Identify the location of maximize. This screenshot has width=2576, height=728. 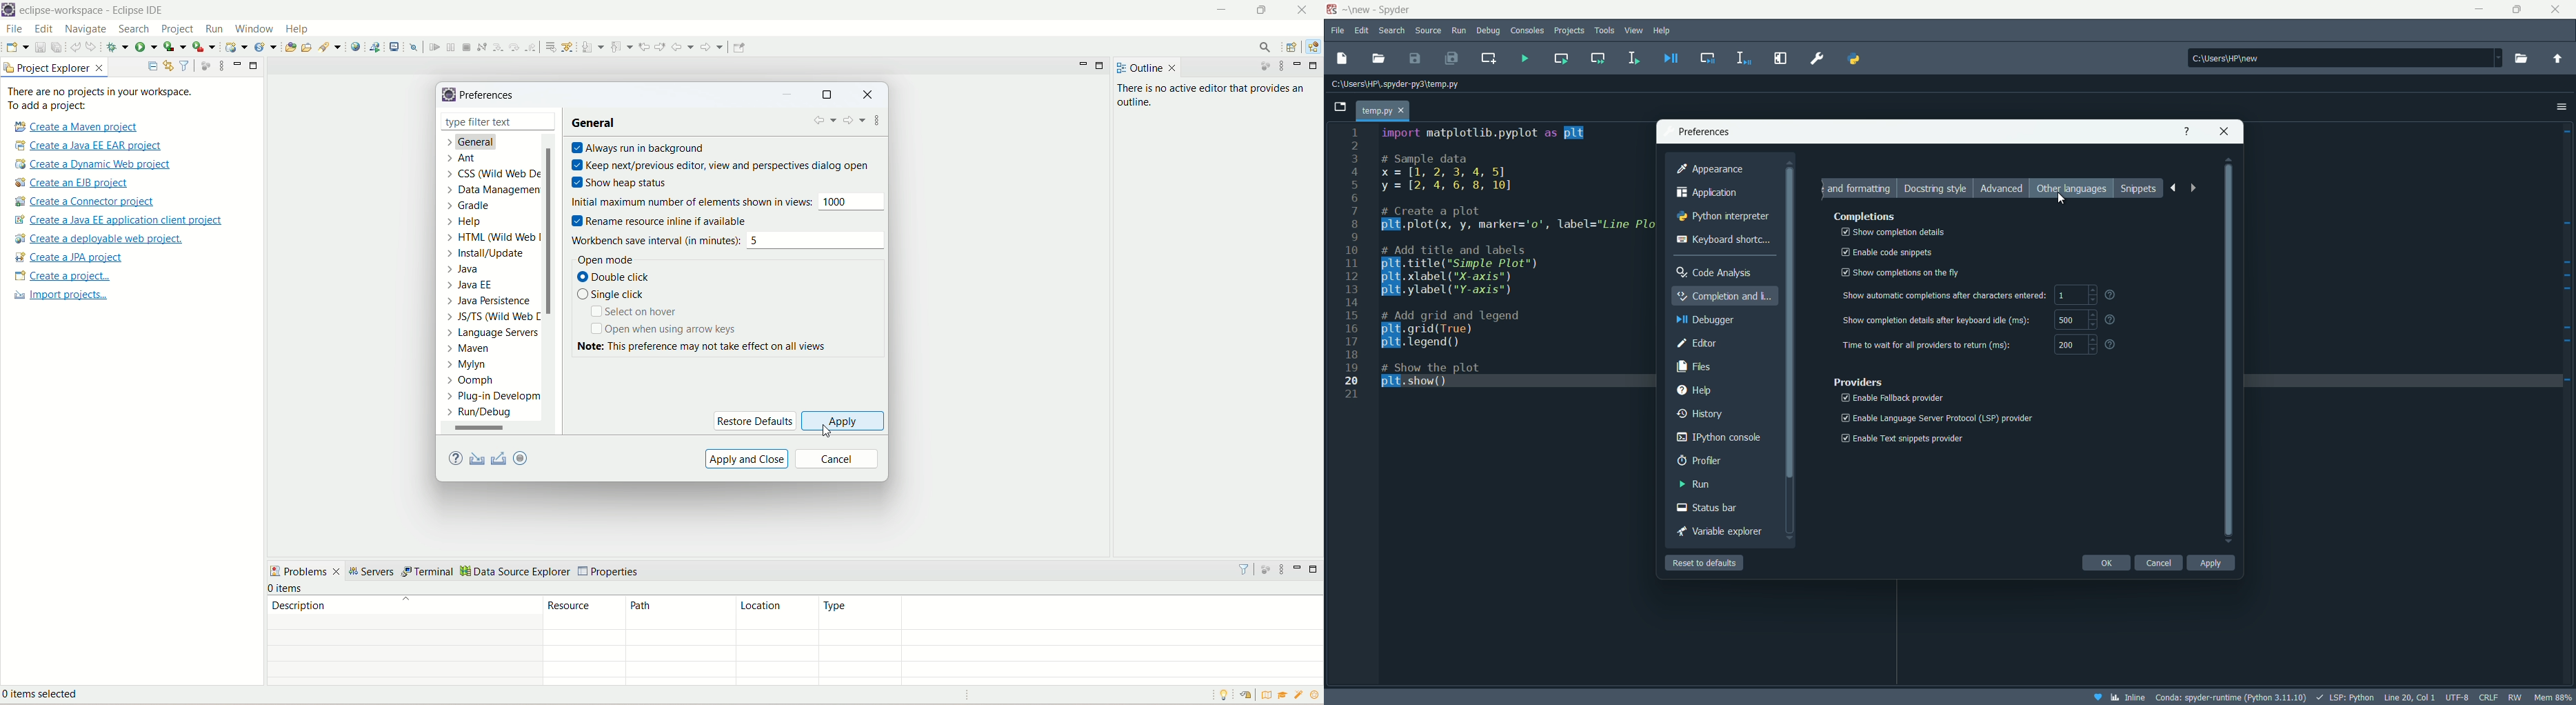
(1103, 66).